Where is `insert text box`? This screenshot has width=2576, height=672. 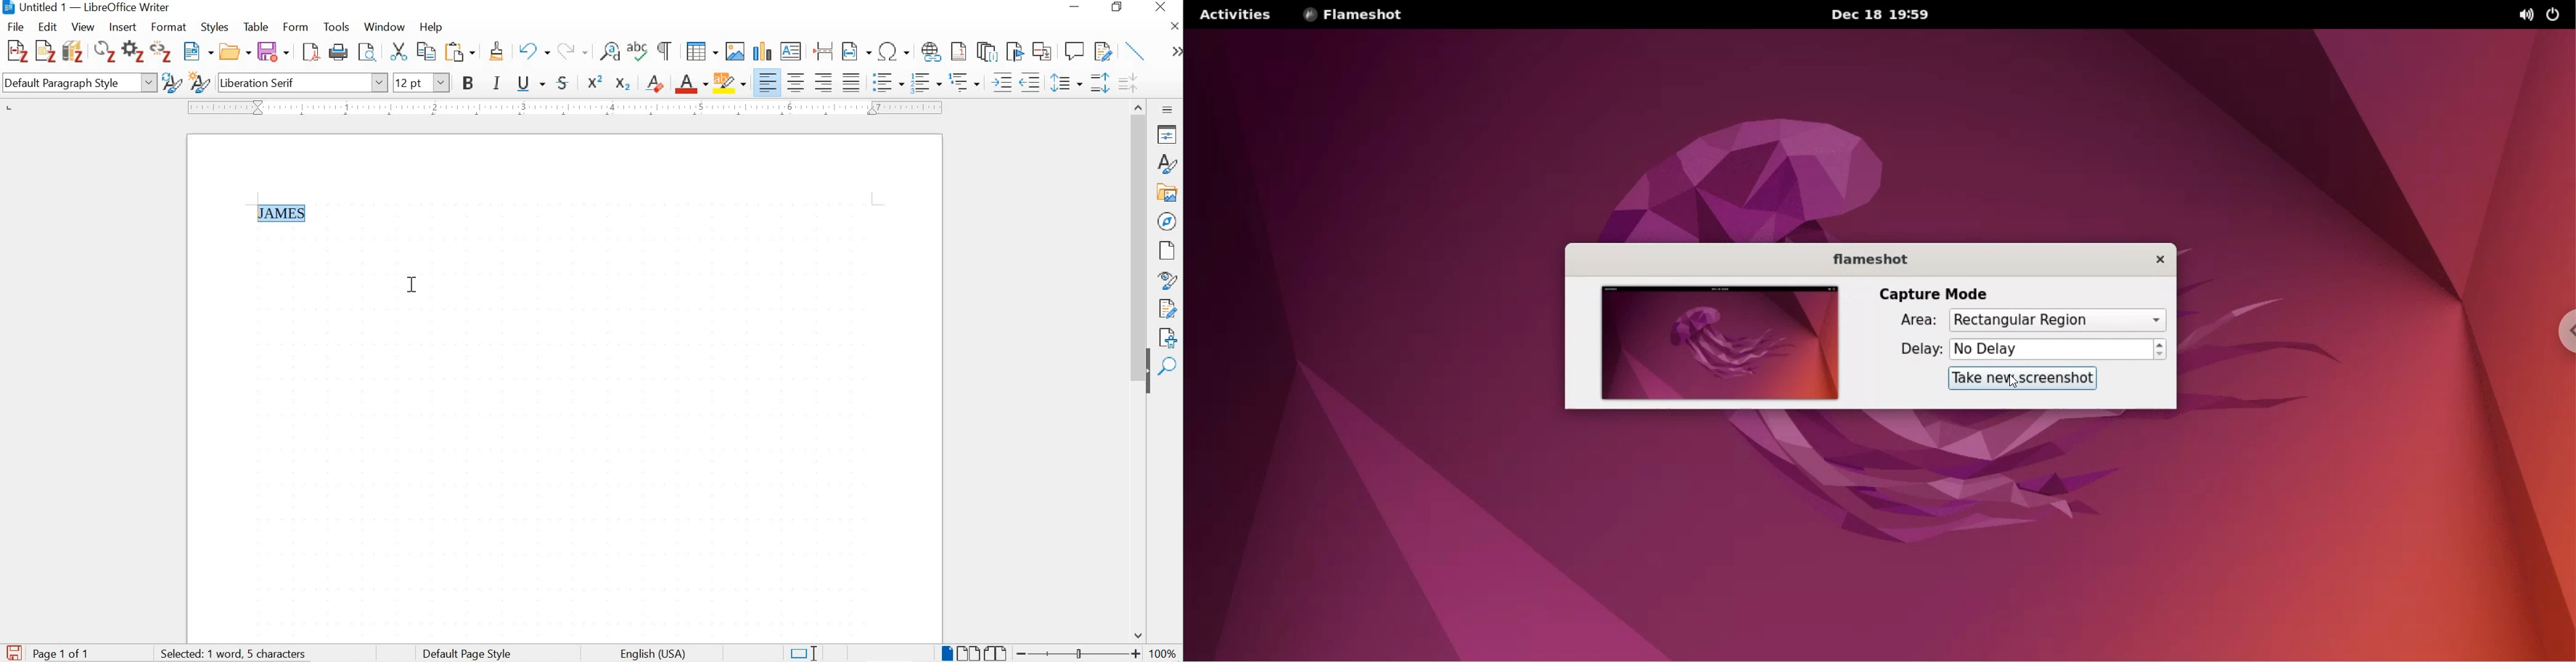 insert text box is located at coordinates (791, 52).